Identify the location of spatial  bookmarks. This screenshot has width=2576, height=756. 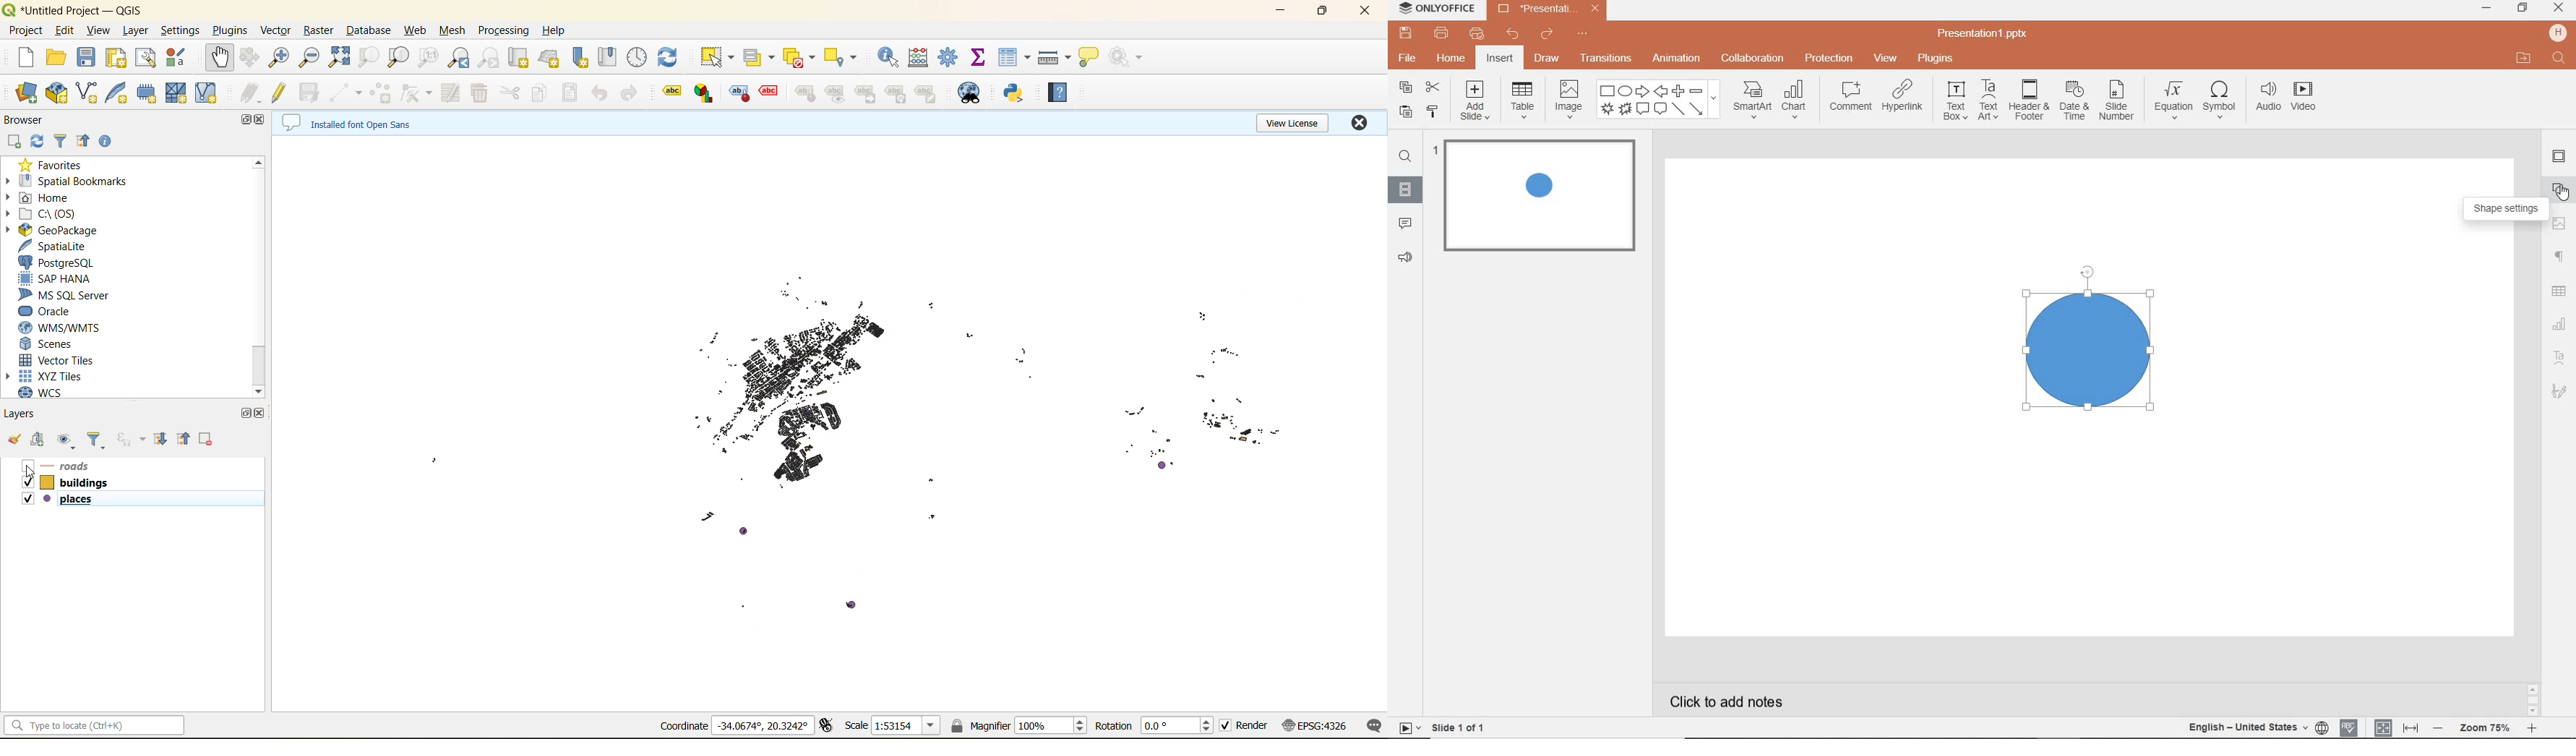
(77, 183).